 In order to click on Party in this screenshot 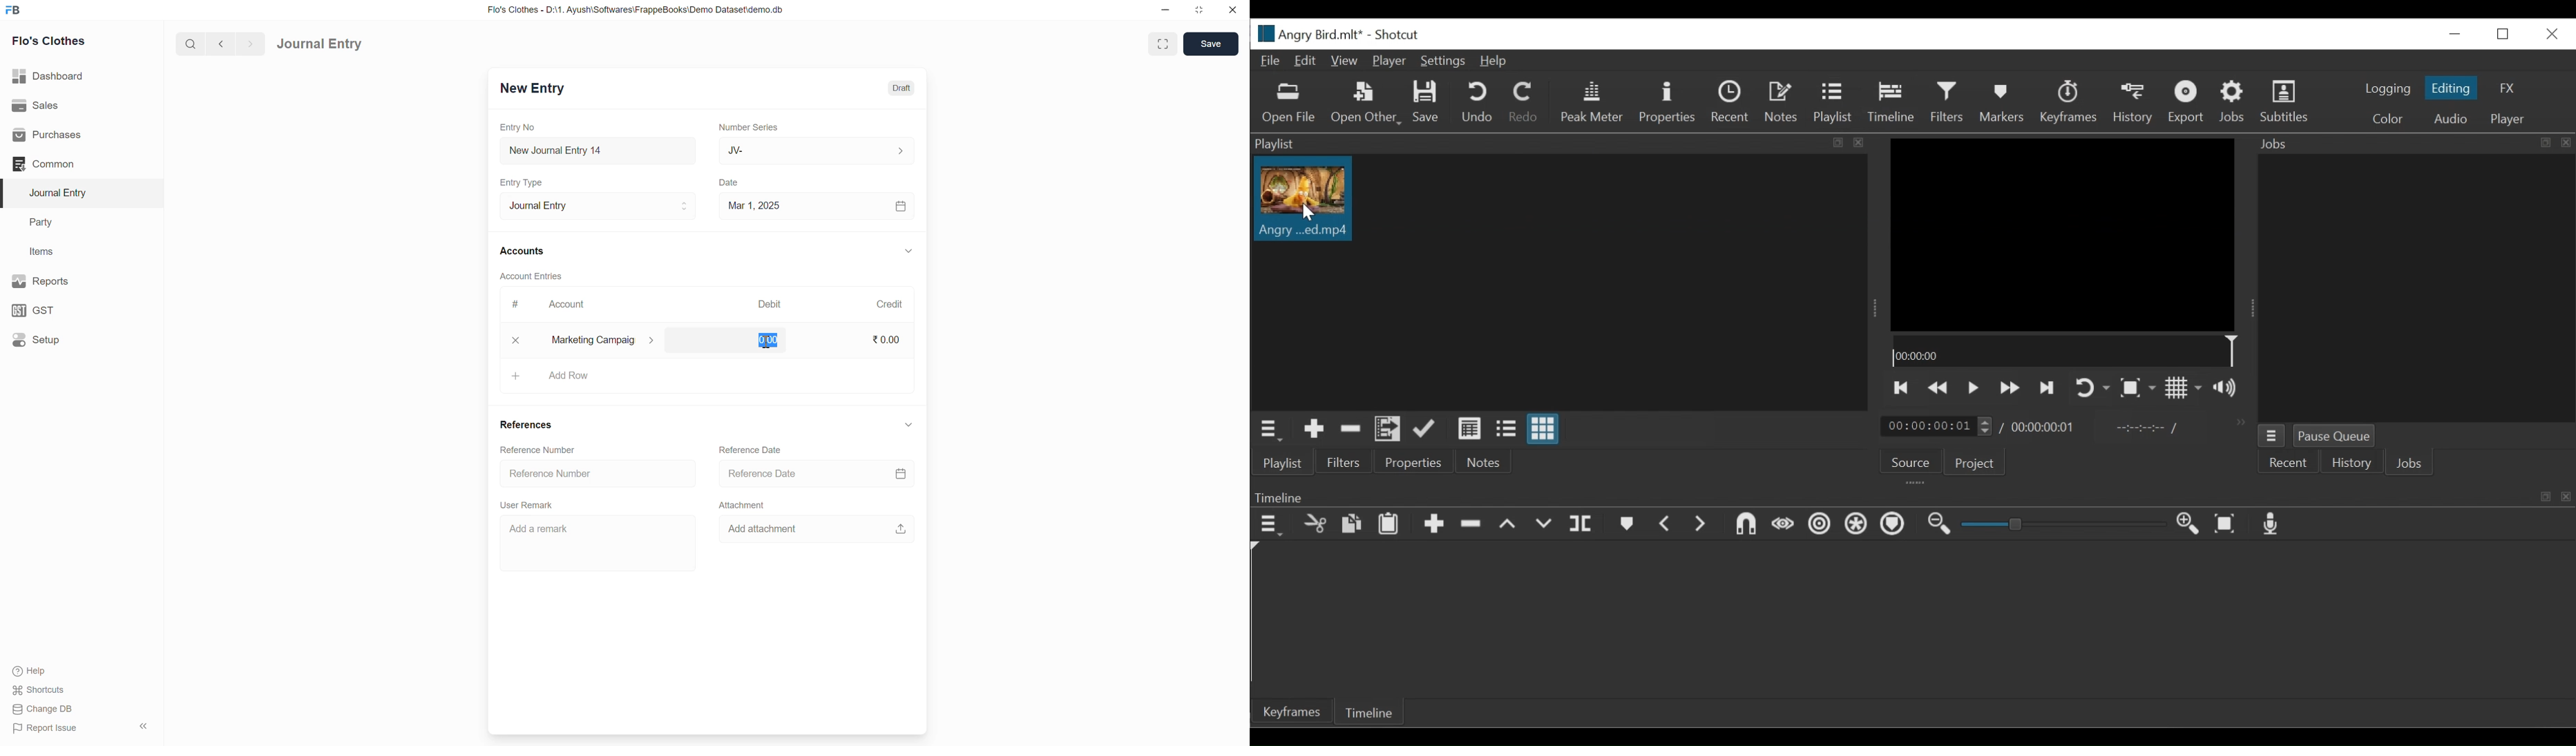, I will do `click(44, 223)`.